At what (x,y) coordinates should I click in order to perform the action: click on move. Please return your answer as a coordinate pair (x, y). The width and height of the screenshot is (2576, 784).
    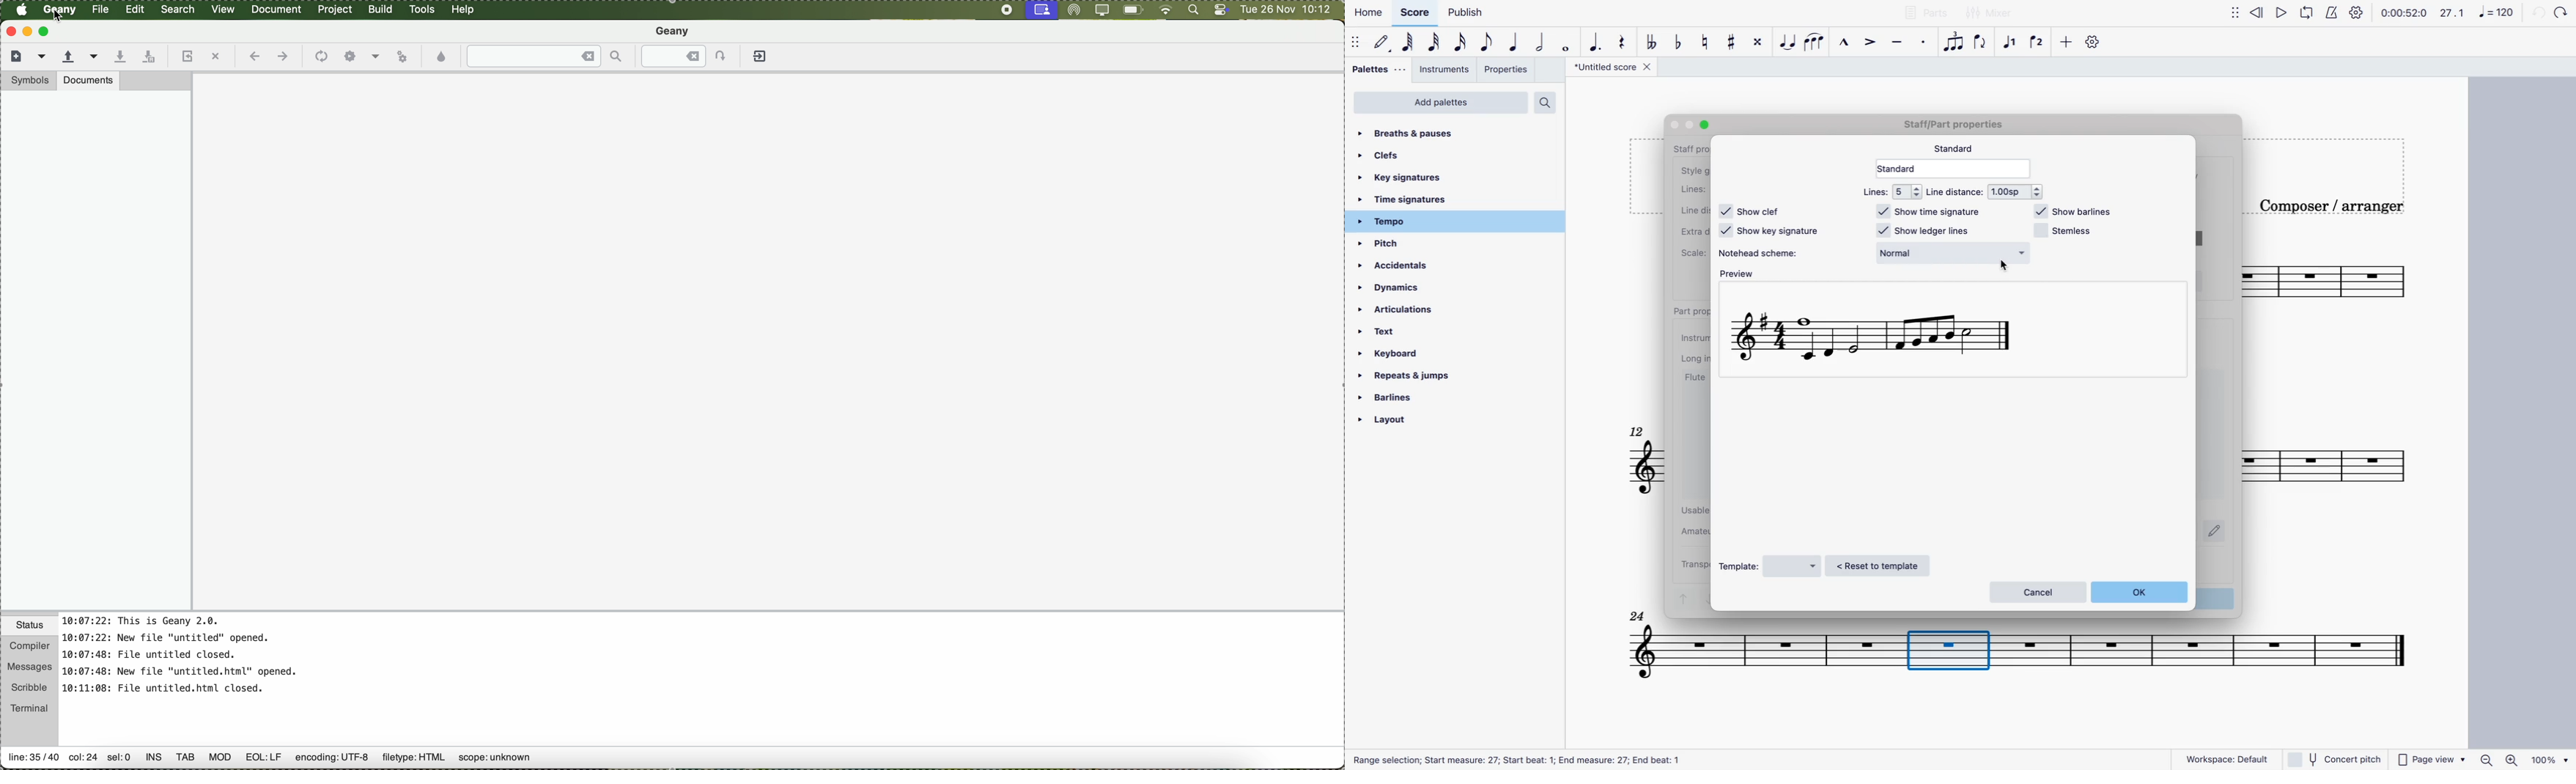
    Looking at the image, I should click on (2231, 12).